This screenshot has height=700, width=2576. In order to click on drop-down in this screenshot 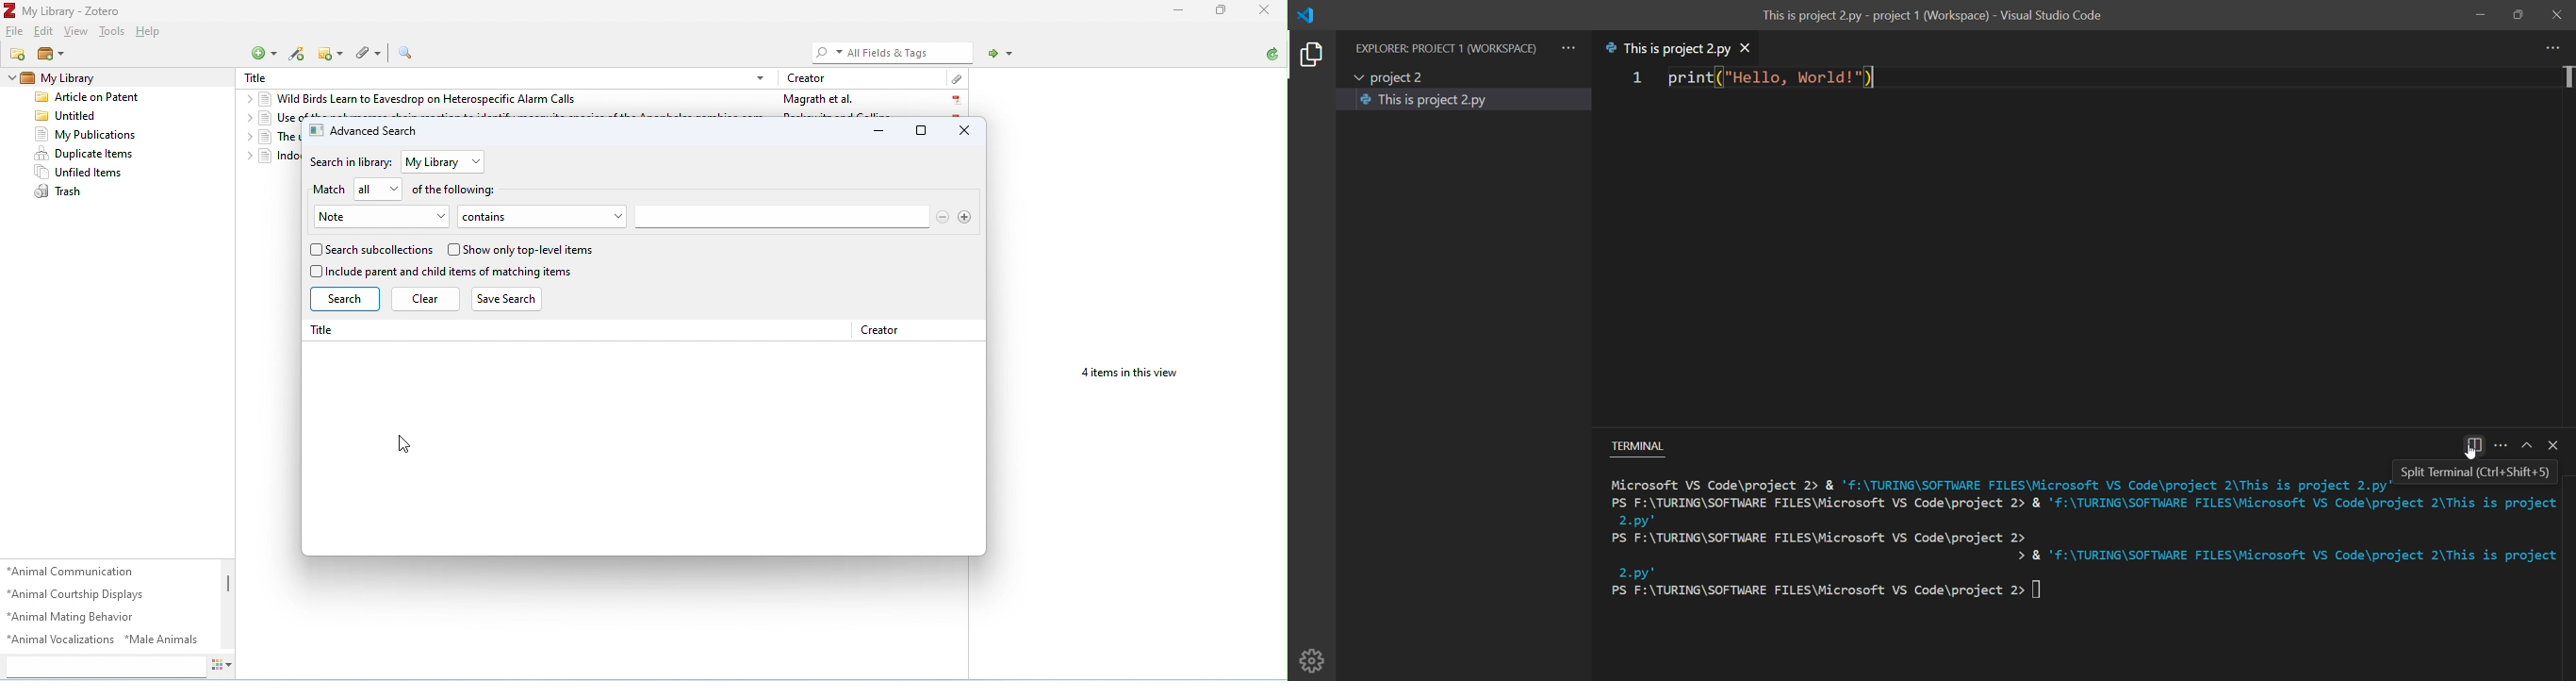, I will do `click(475, 162)`.